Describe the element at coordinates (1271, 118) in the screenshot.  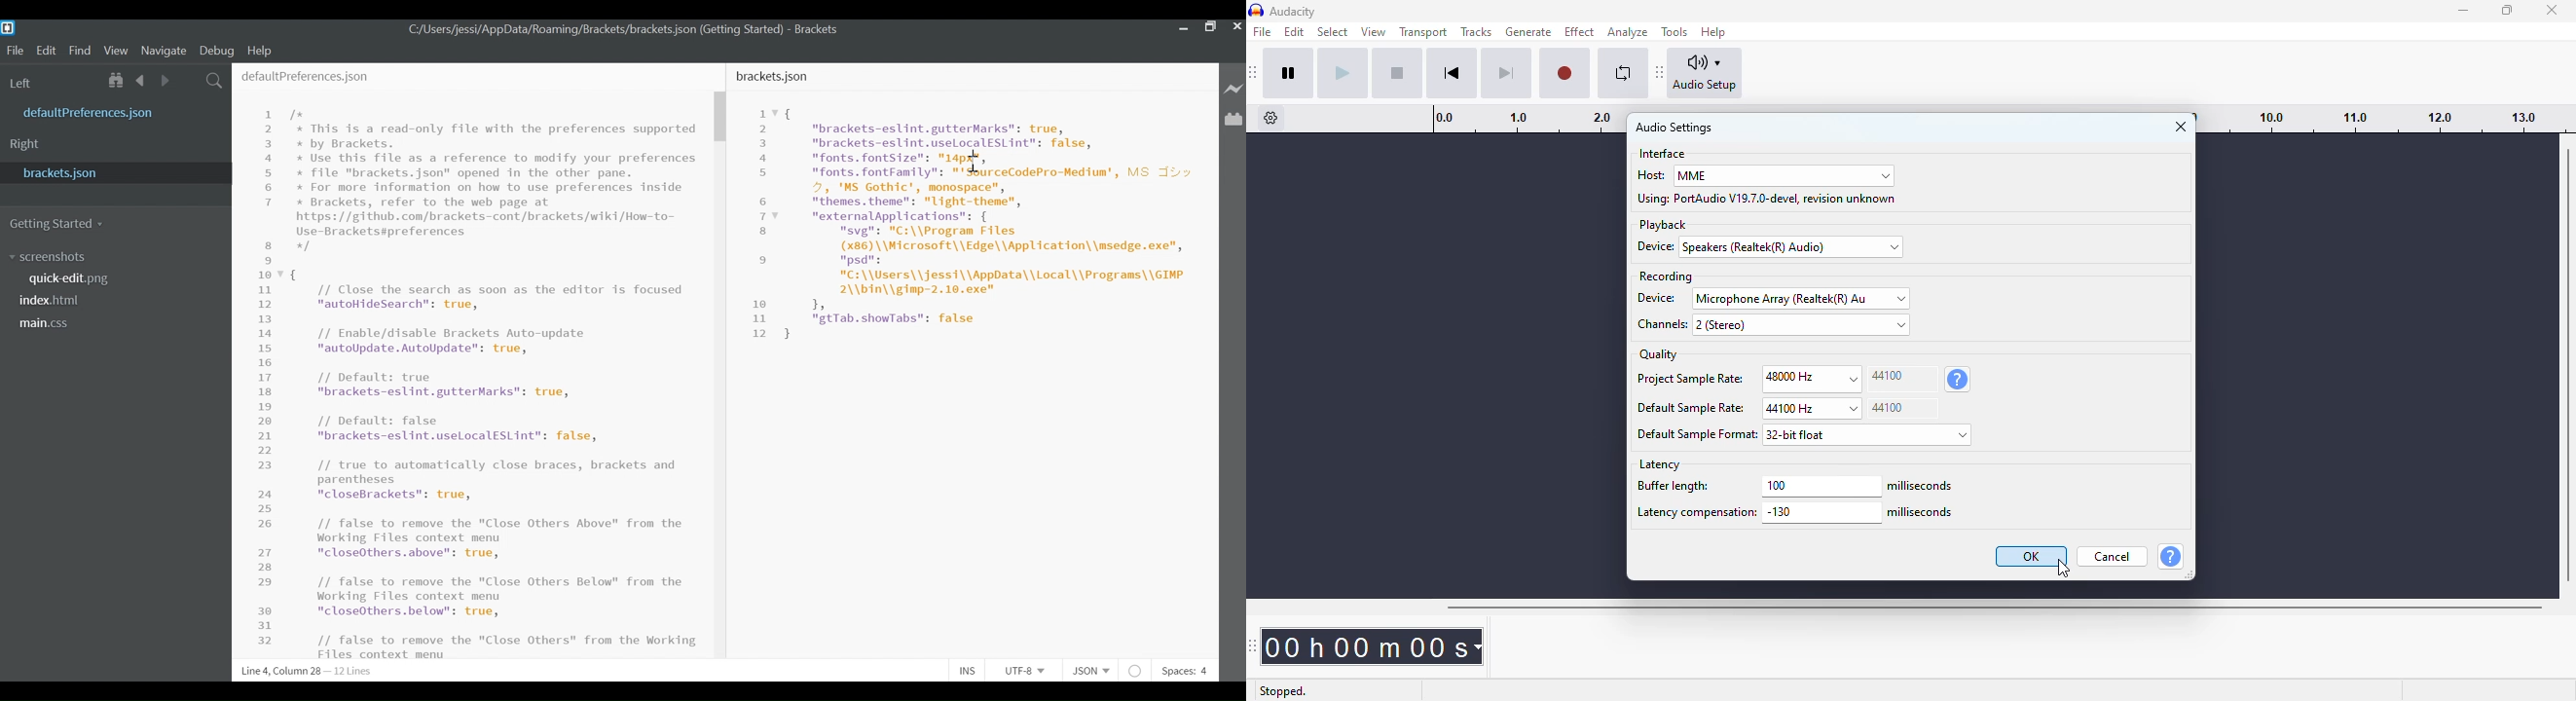
I see `timeline options` at that location.